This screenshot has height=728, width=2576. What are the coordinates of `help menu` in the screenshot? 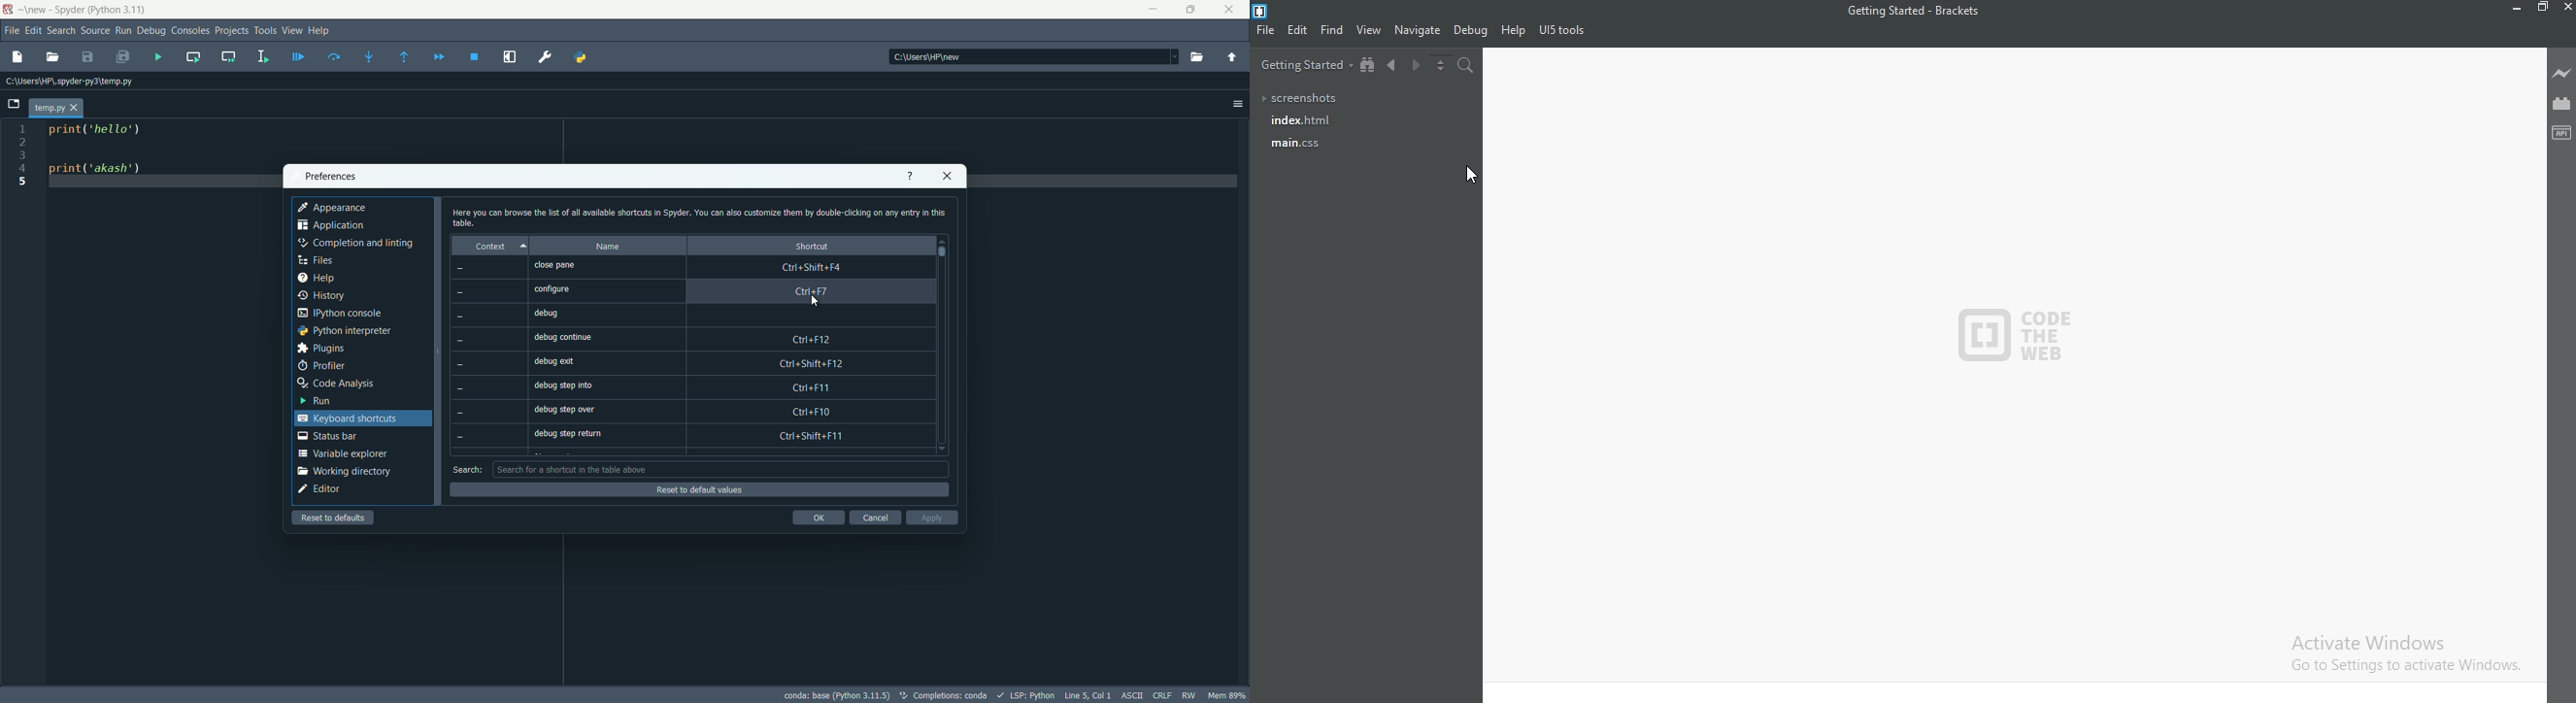 It's located at (320, 30).